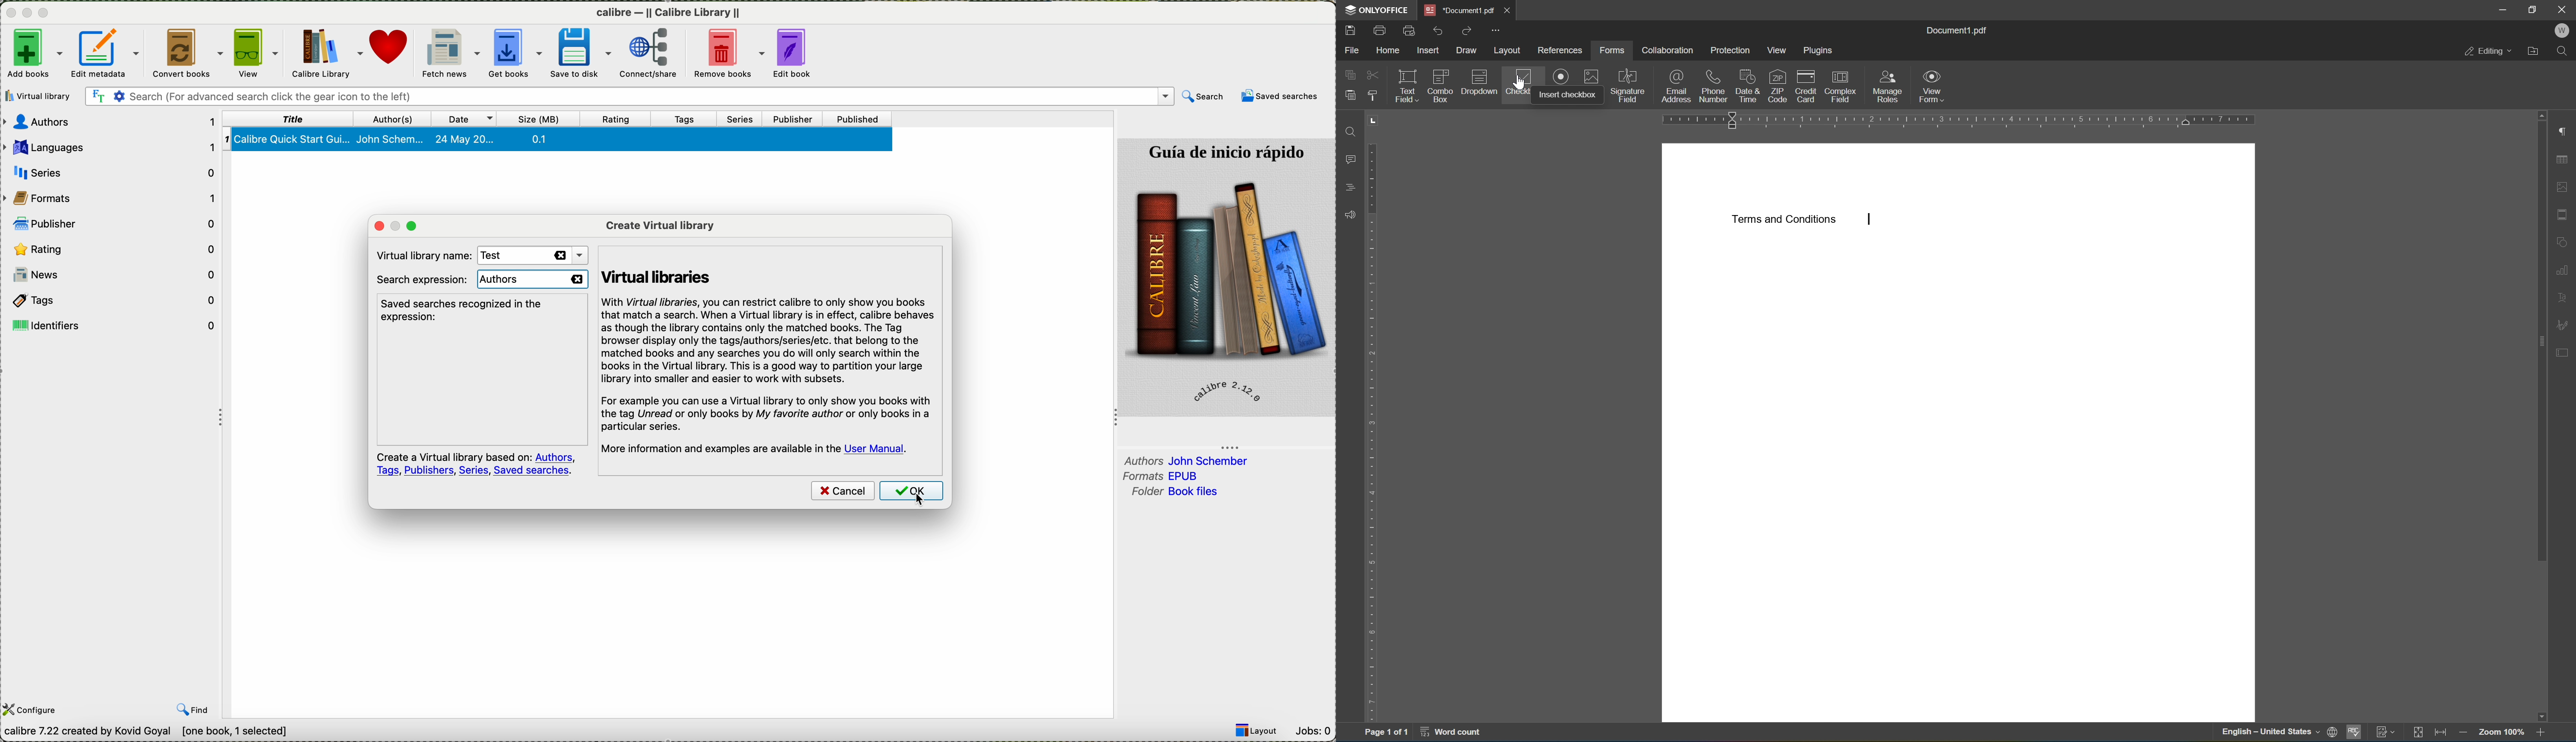  Describe the element at coordinates (1225, 276) in the screenshot. I see `calibre quick start guide preview` at that location.